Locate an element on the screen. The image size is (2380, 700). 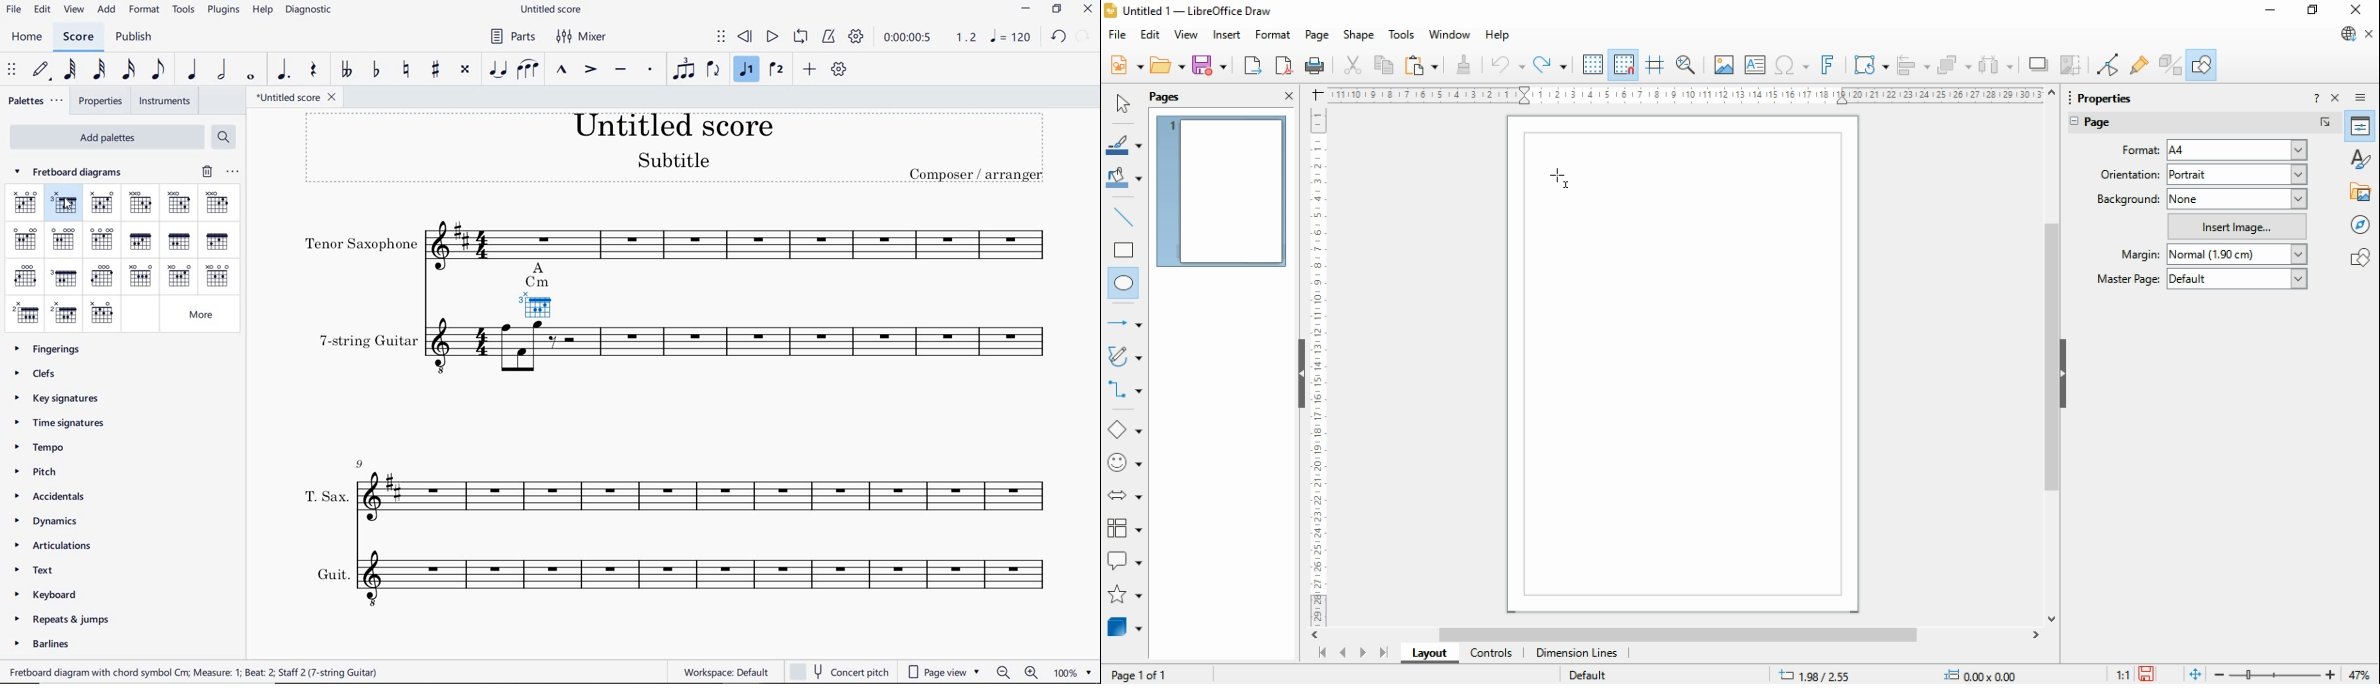
block arrows is located at coordinates (1127, 497).